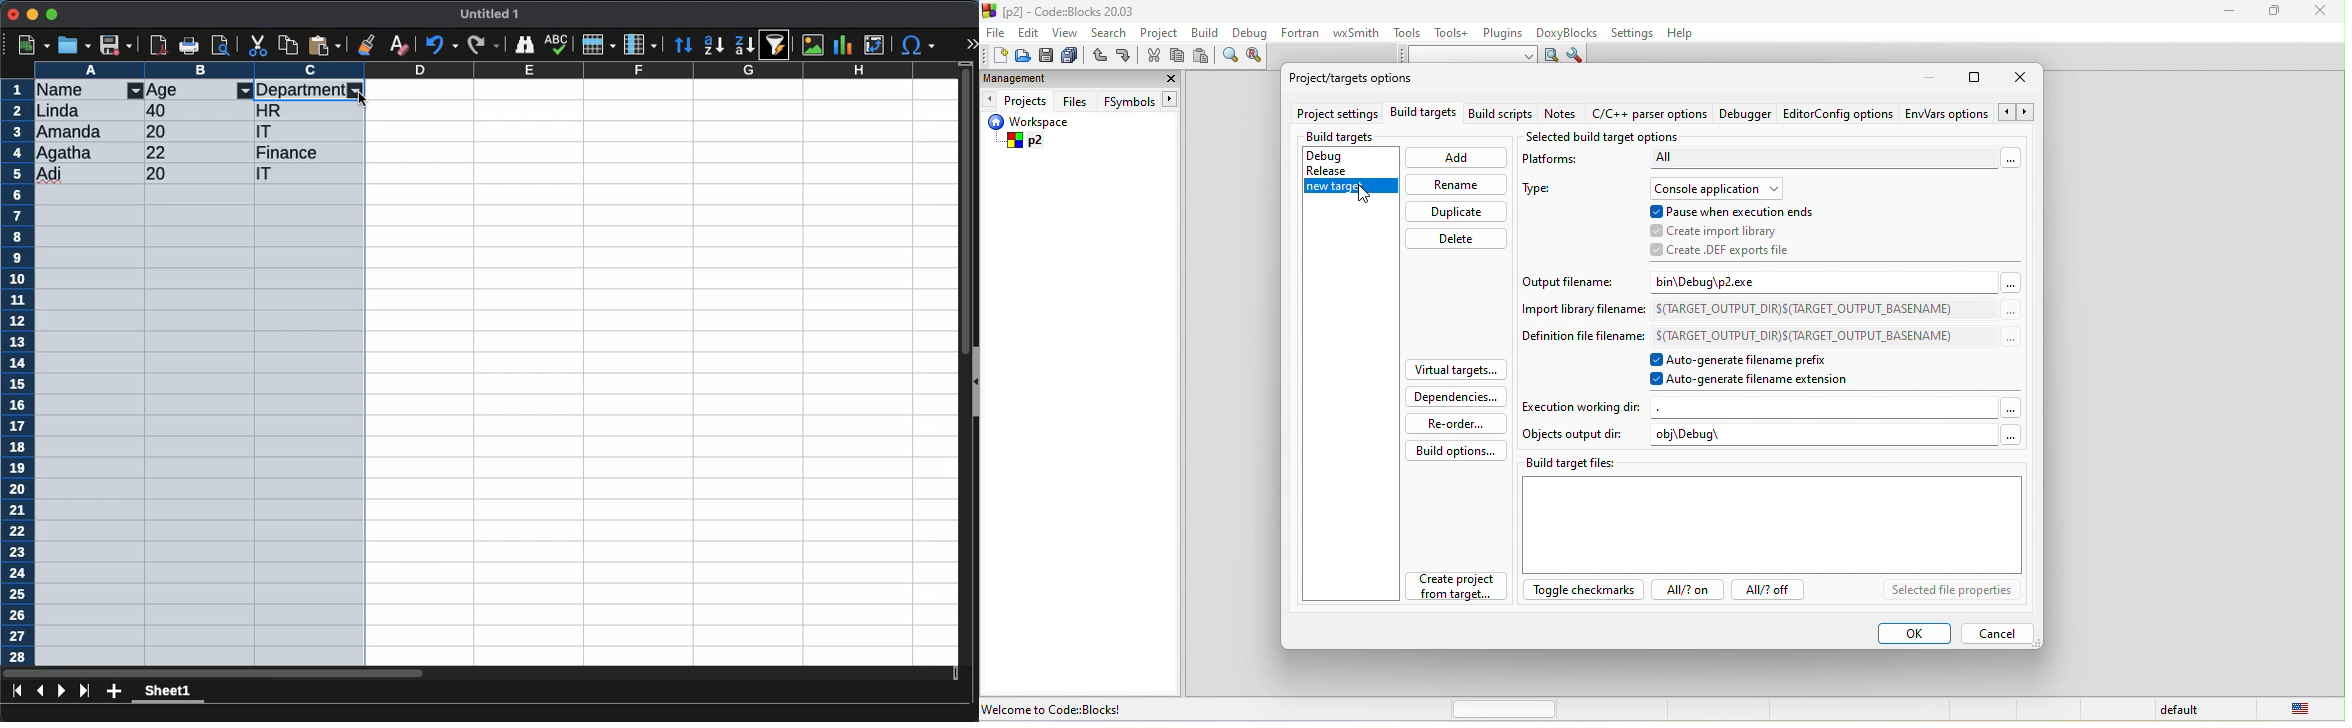 The width and height of the screenshot is (2352, 728). I want to click on it, so click(273, 176).